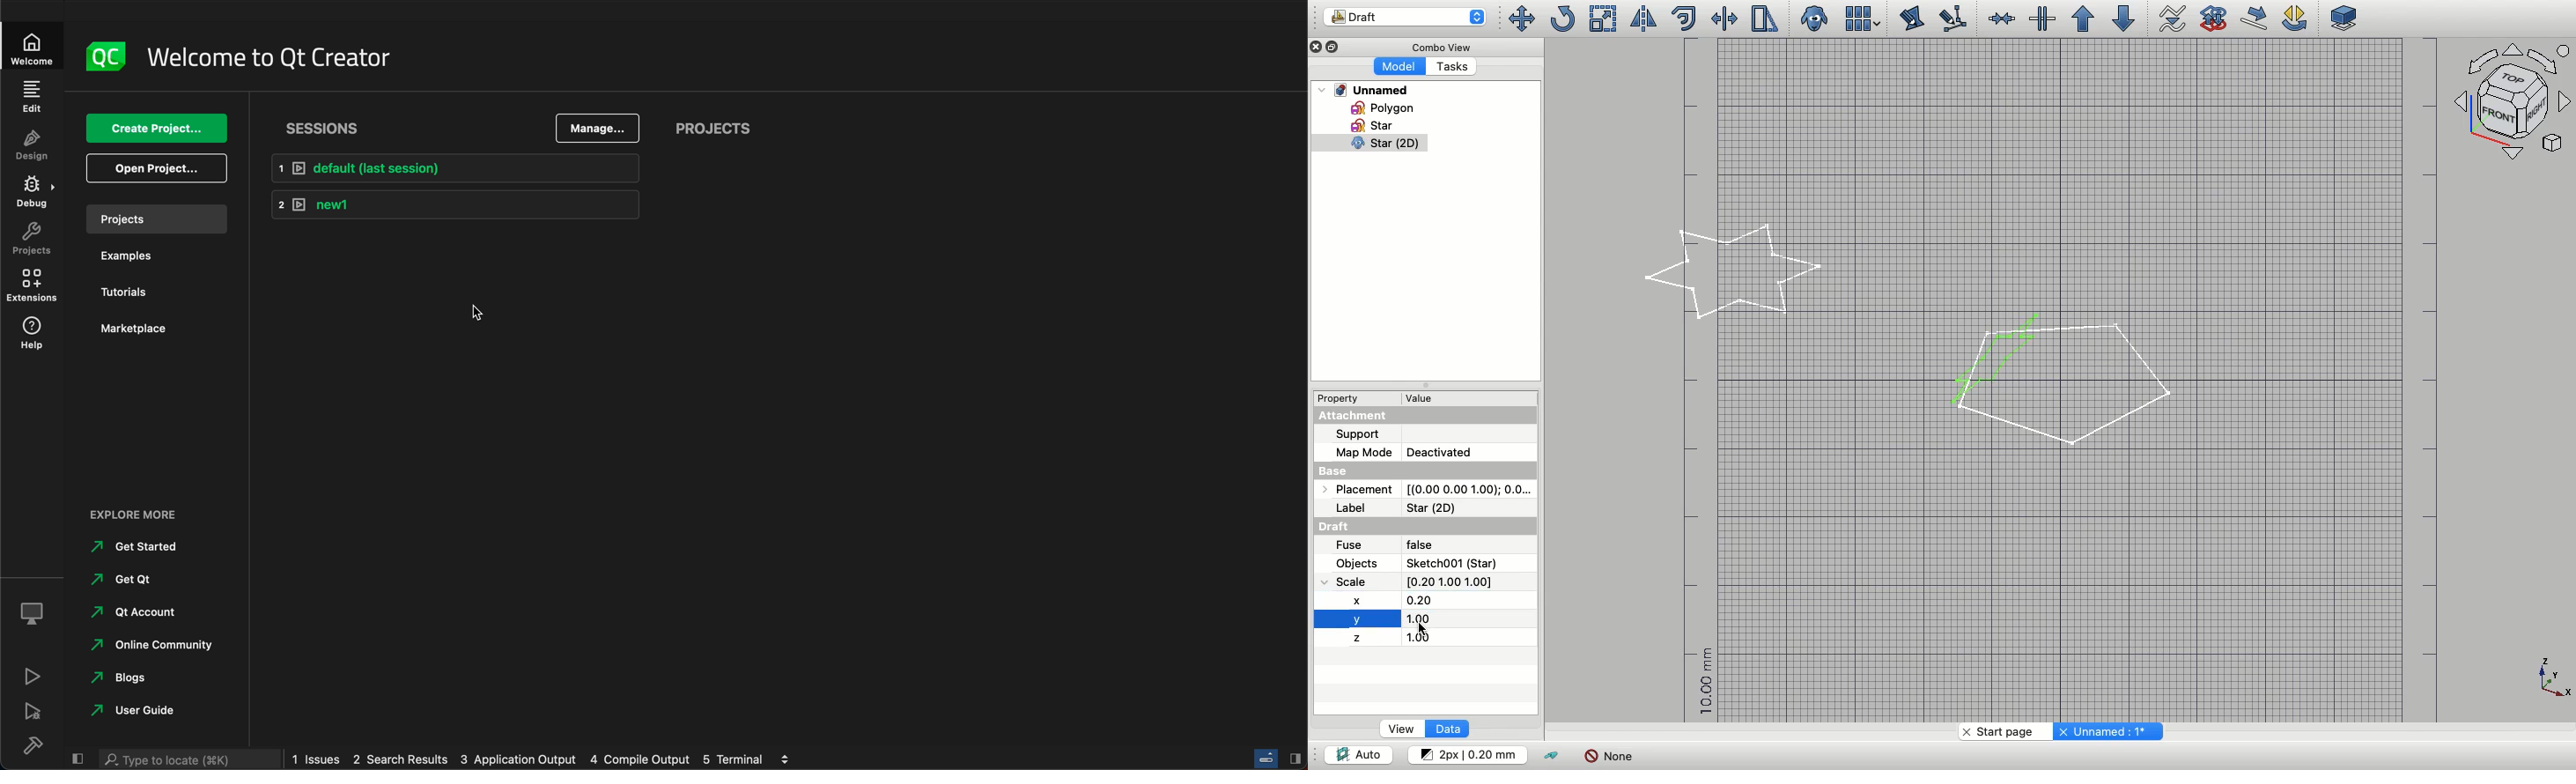 The image size is (2576, 784). What do you see at coordinates (1339, 398) in the screenshot?
I see `Property` at bounding box center [1339, 398].